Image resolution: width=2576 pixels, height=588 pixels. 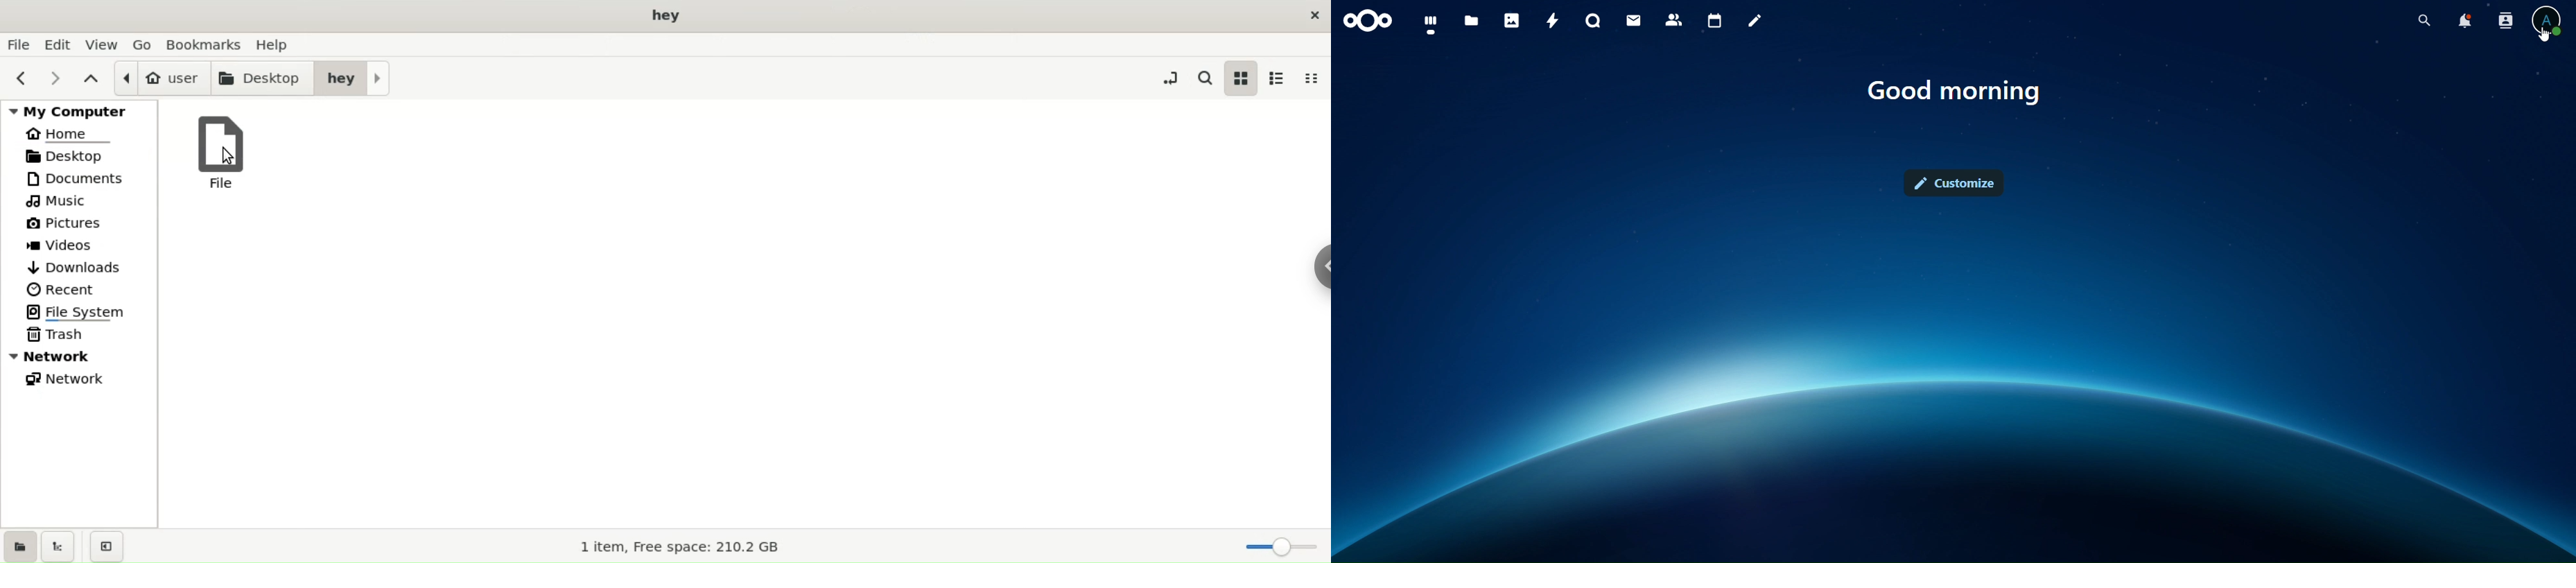 I want to click on list view, so click(x=1281, y=78).